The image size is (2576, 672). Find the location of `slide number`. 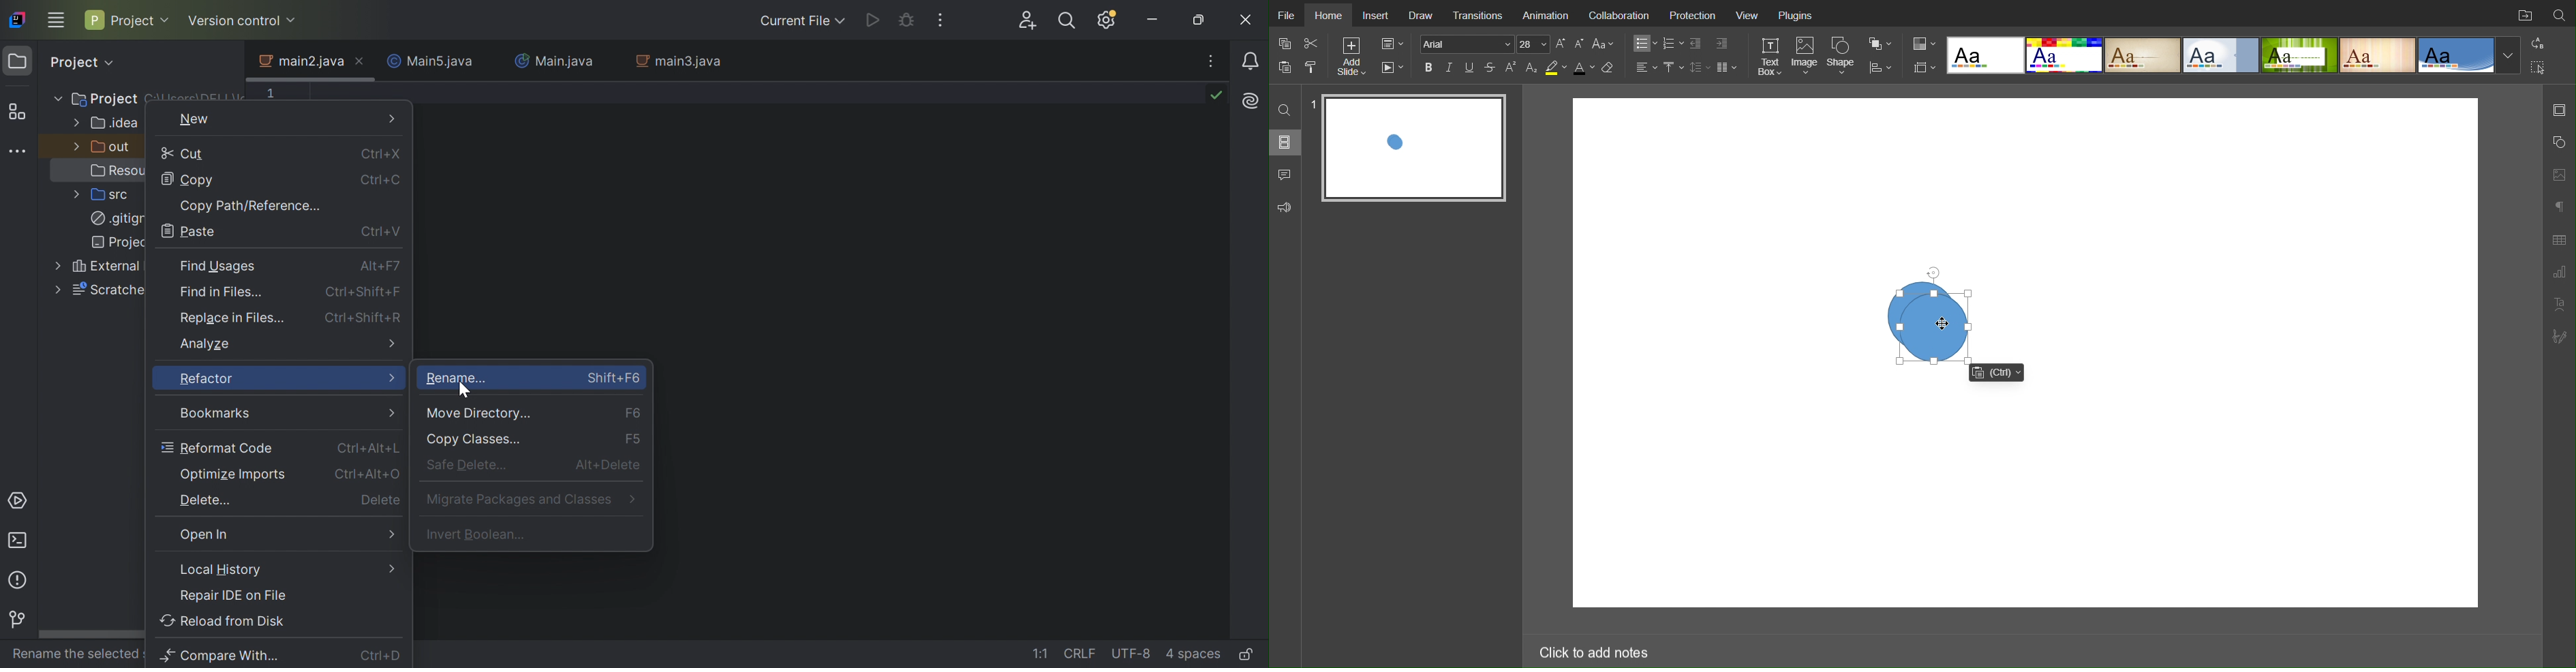

slide number is located at coordinates (1314, 102).